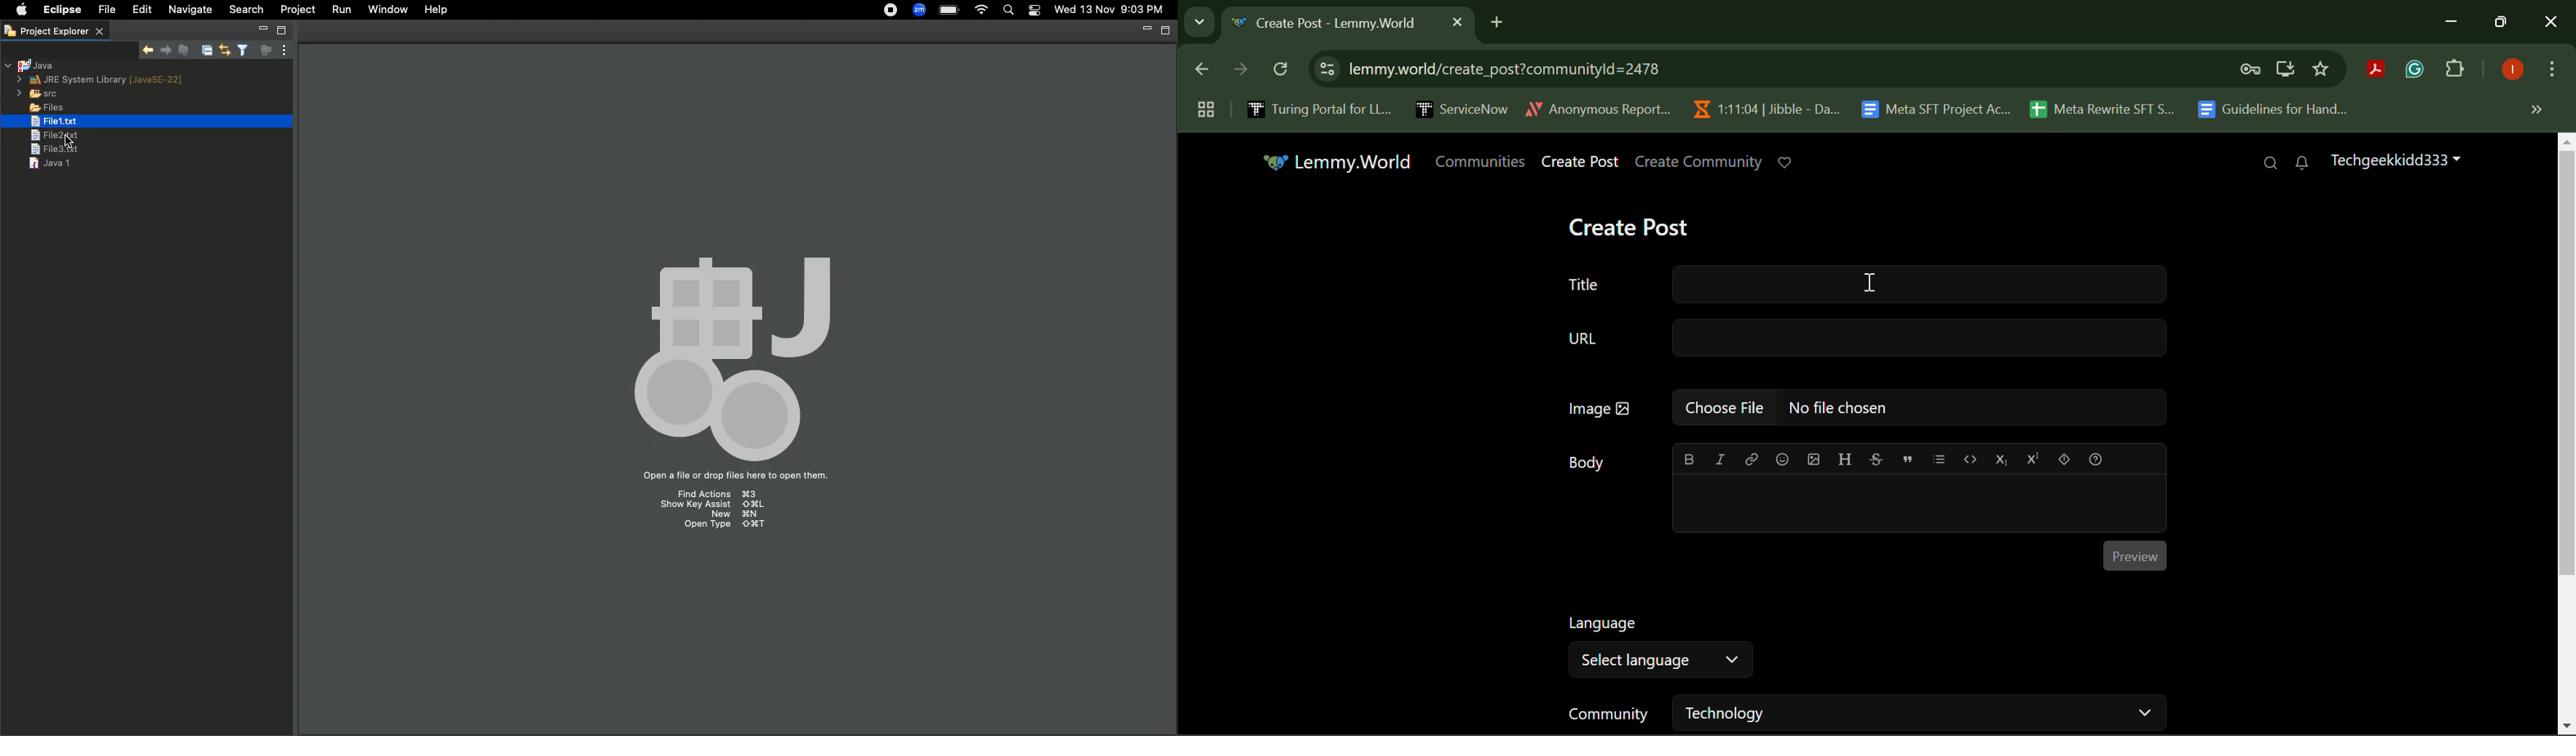  I want to click on Lemmy.World, so click(1340, 163).